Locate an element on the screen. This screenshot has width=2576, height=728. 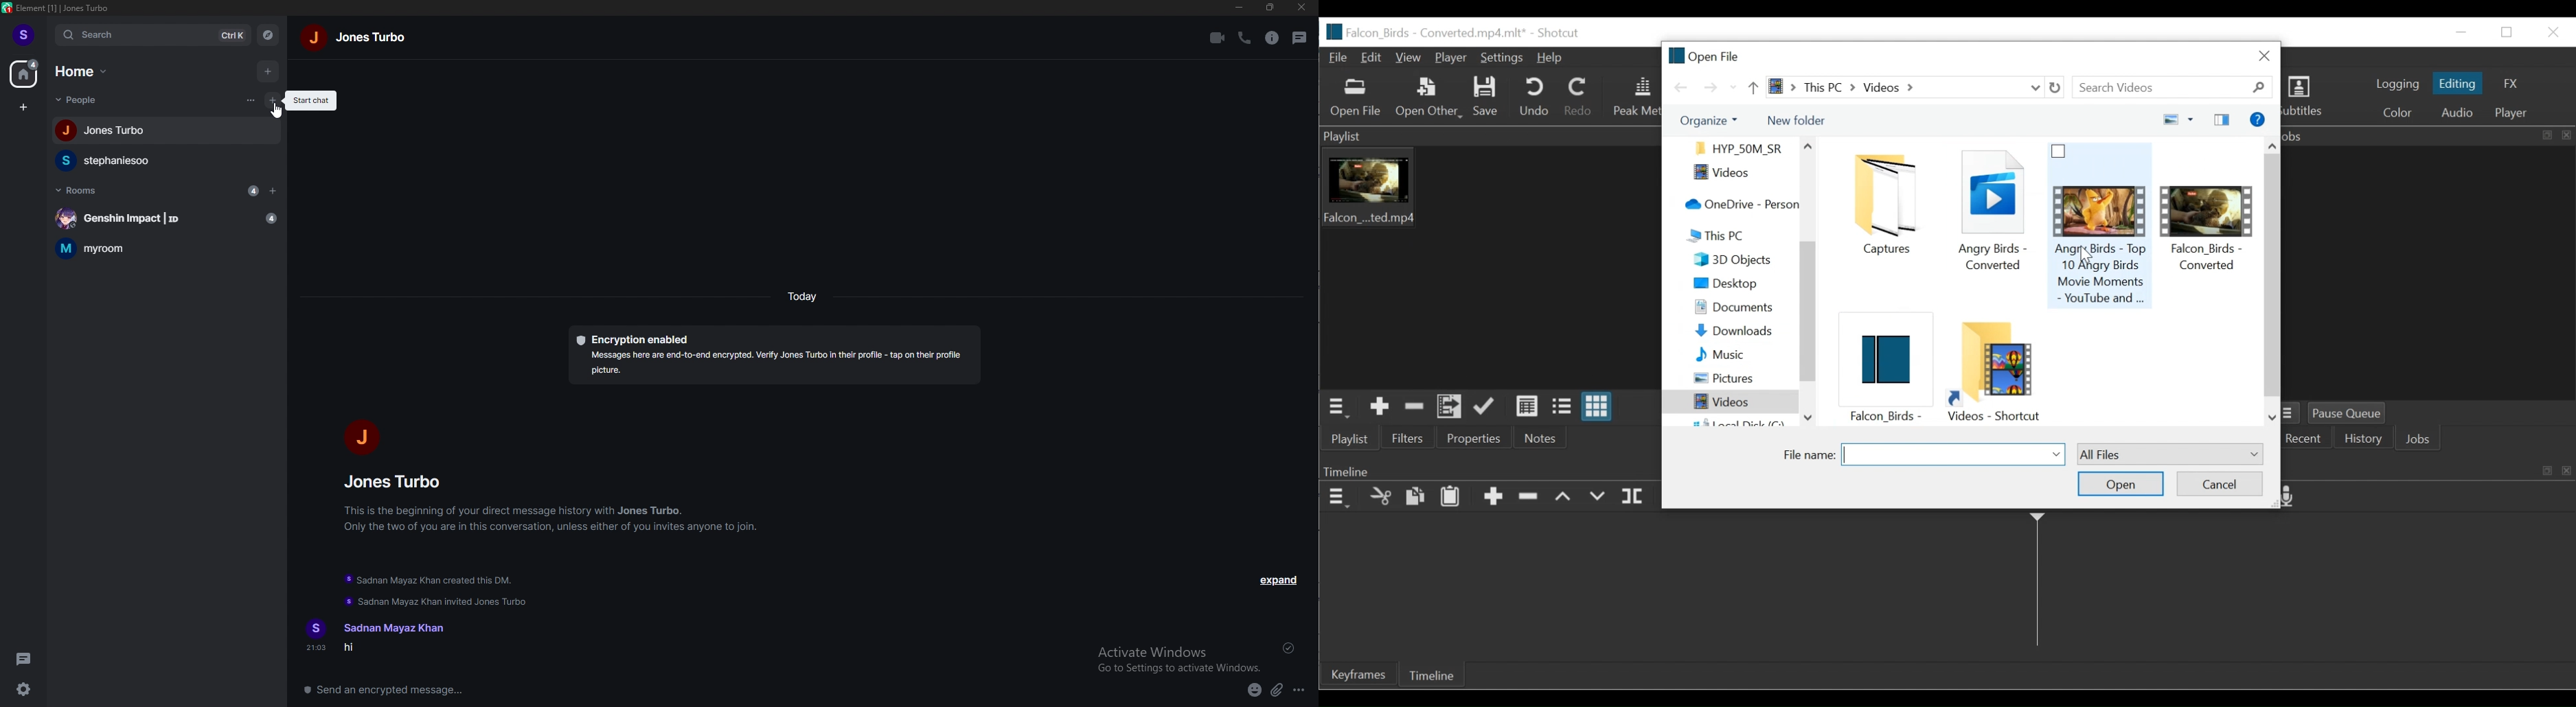
jones turbo is located at coordinates (396, 482).